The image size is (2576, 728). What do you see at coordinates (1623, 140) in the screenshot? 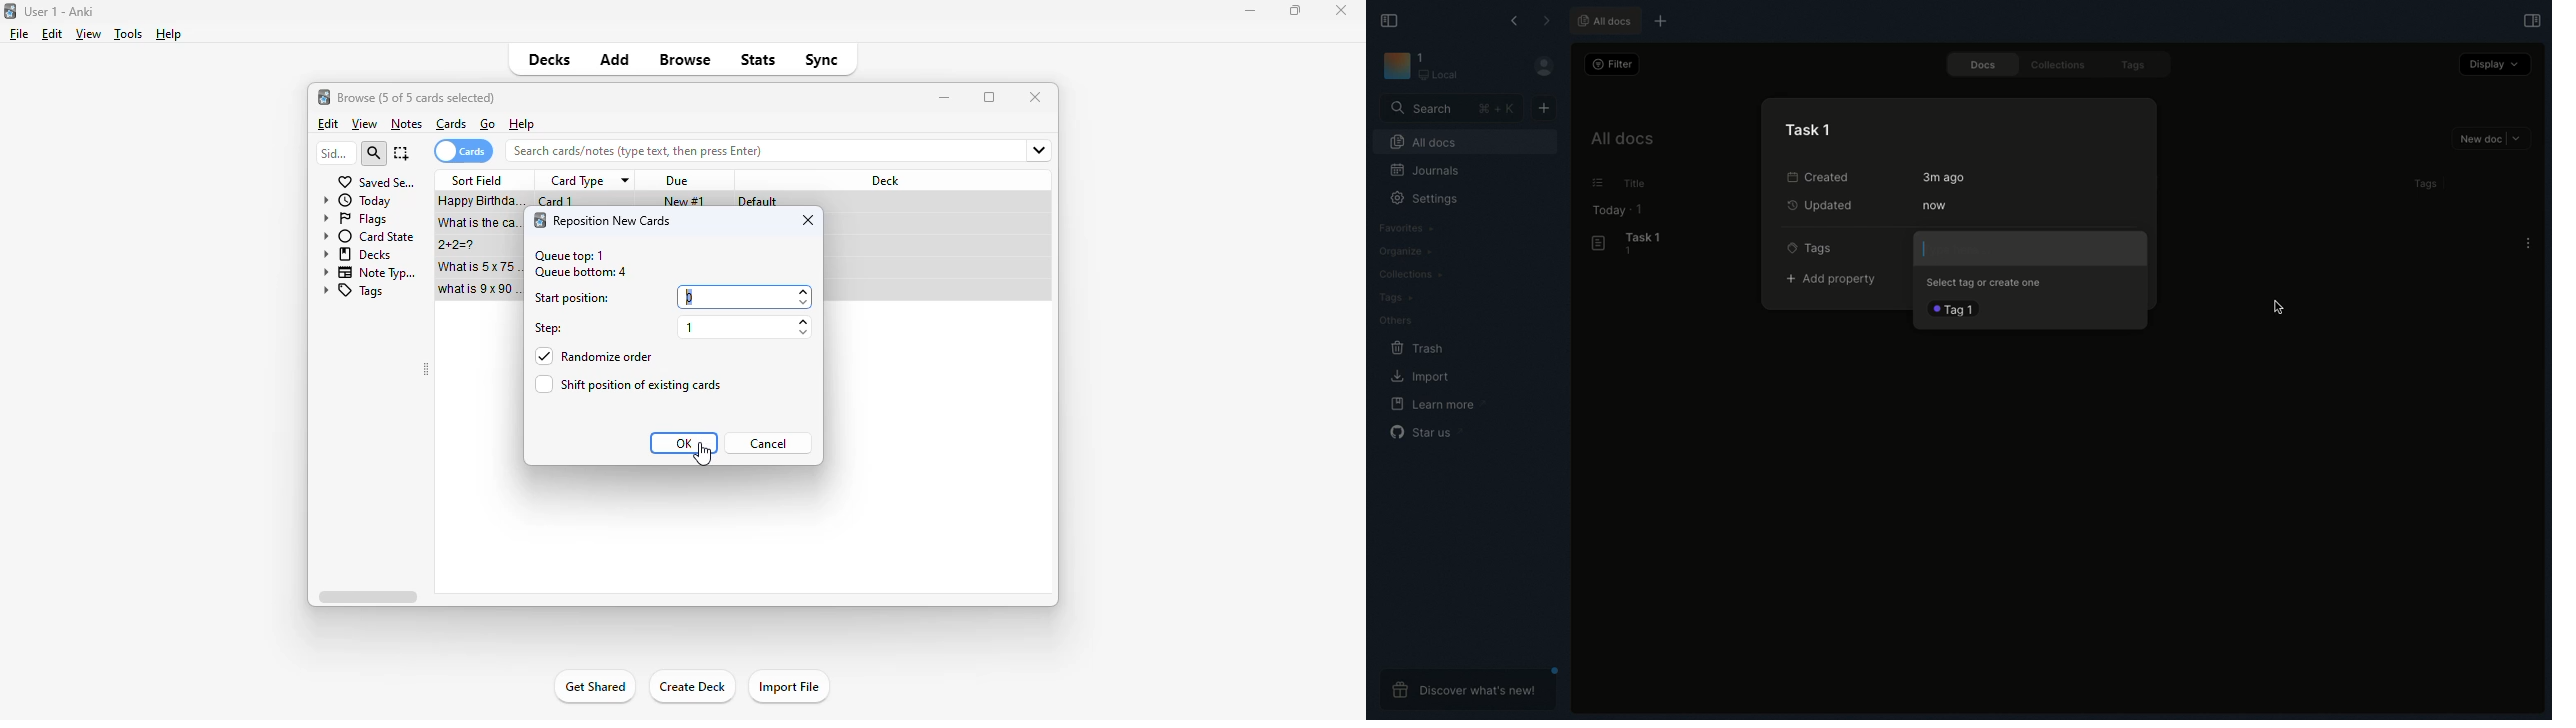
I see `All docs` at bounding box center [1623, 140].